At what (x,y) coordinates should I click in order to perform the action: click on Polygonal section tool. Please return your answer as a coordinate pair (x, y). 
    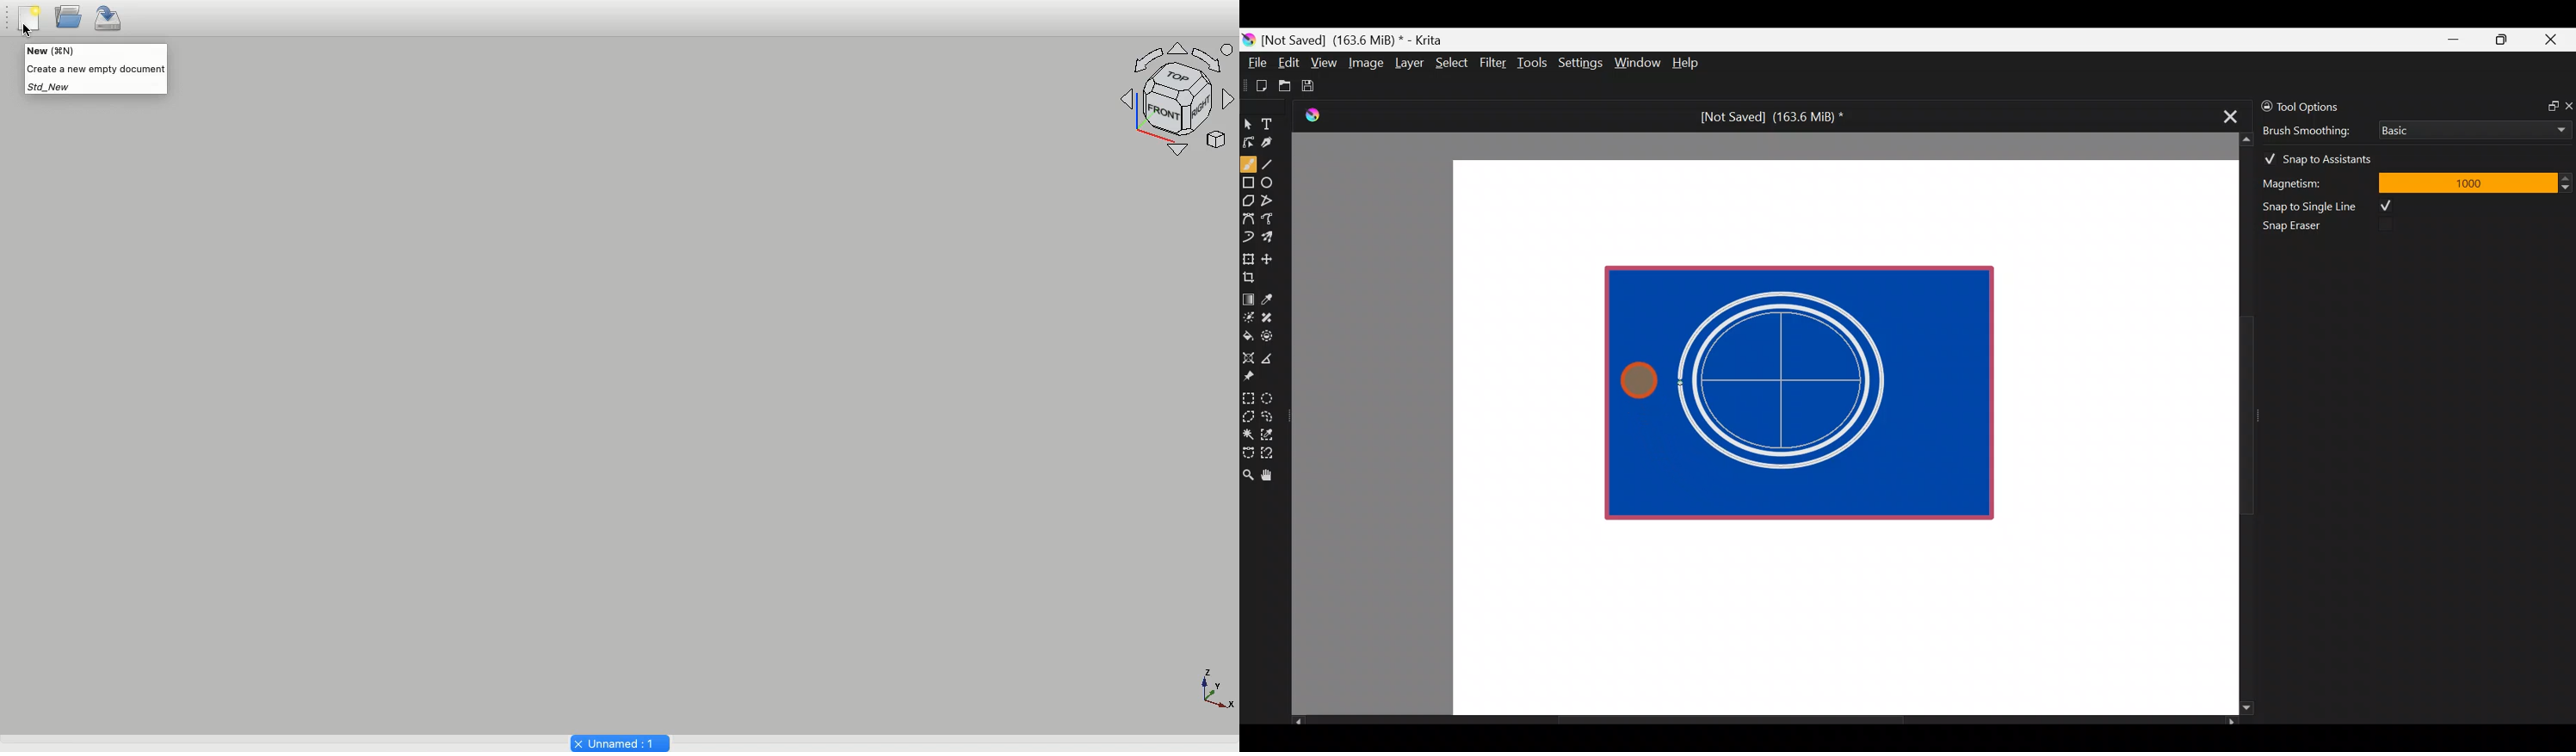
    Looking at the image, I should click on (1248, 413).